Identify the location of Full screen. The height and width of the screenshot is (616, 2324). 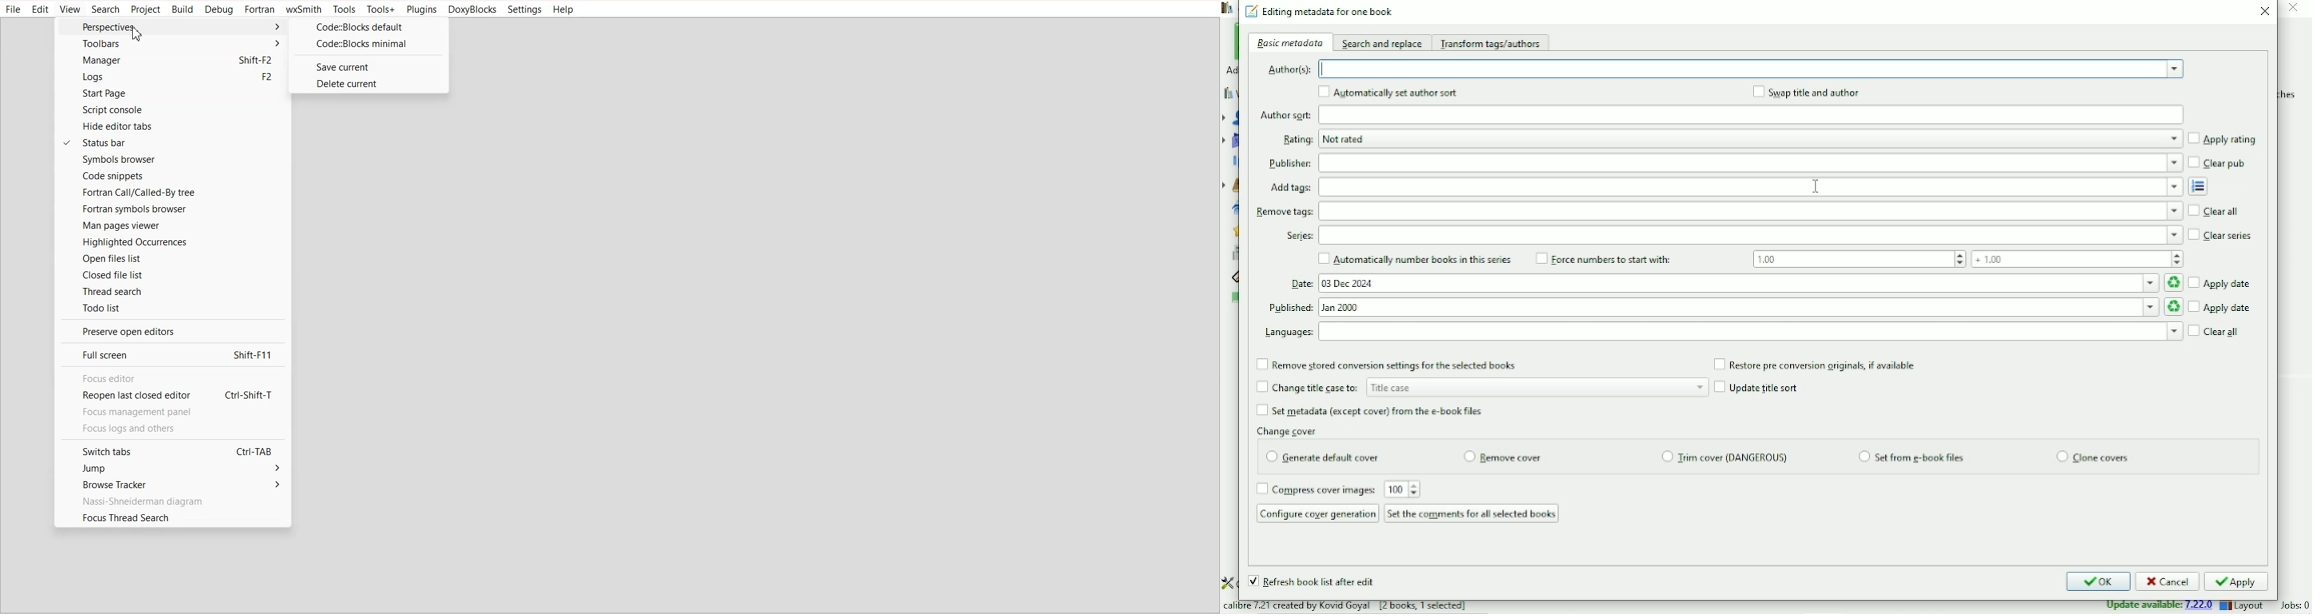
(169, 354).